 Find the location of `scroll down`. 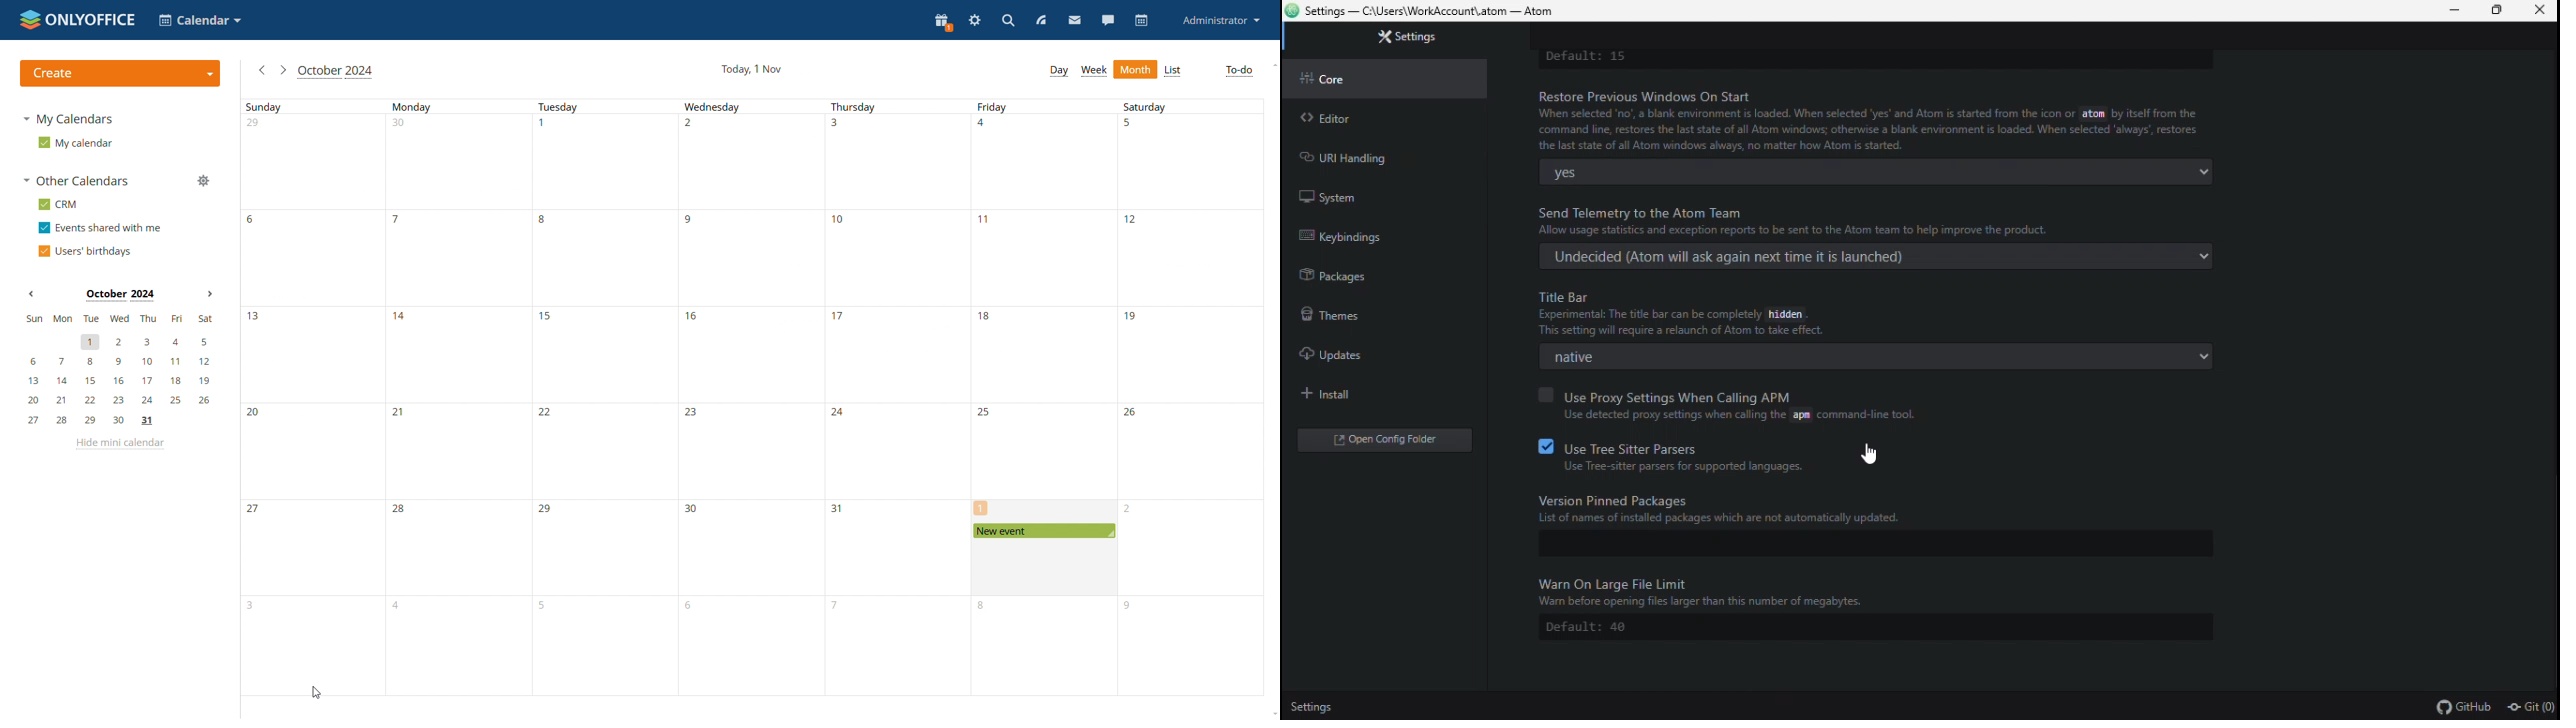

scroll down is located at coordinates (1276, 711).